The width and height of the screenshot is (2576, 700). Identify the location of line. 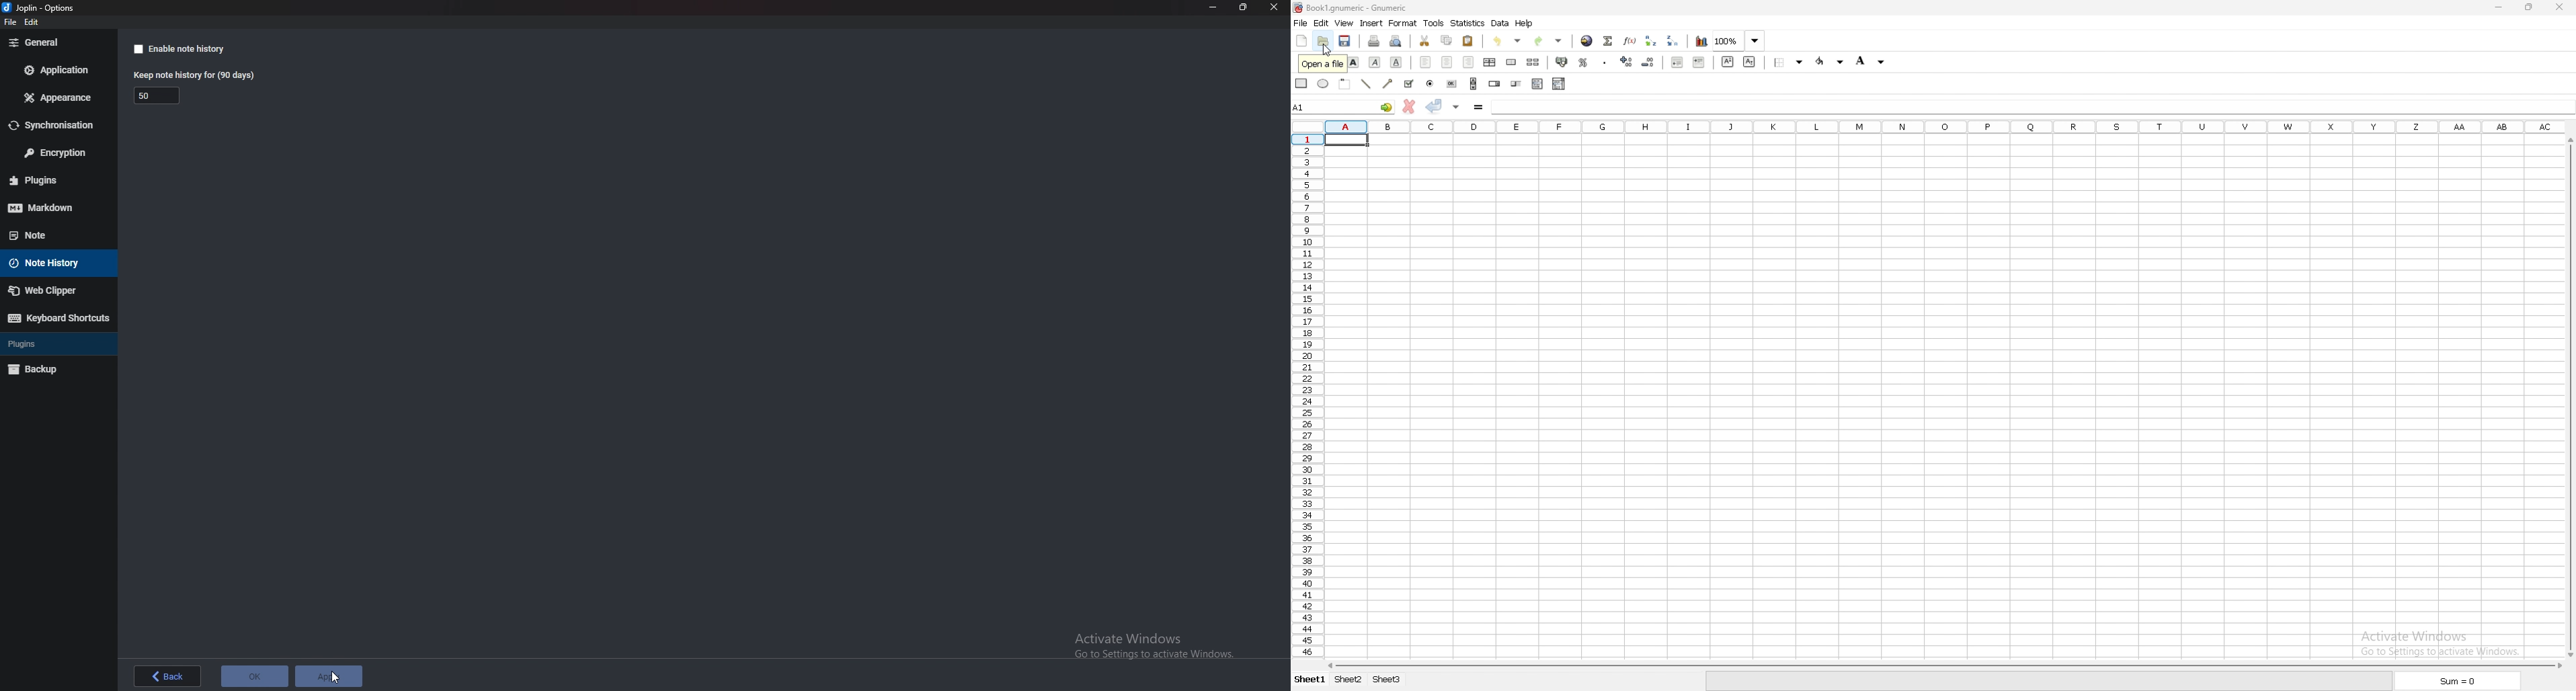
(1366, 84).